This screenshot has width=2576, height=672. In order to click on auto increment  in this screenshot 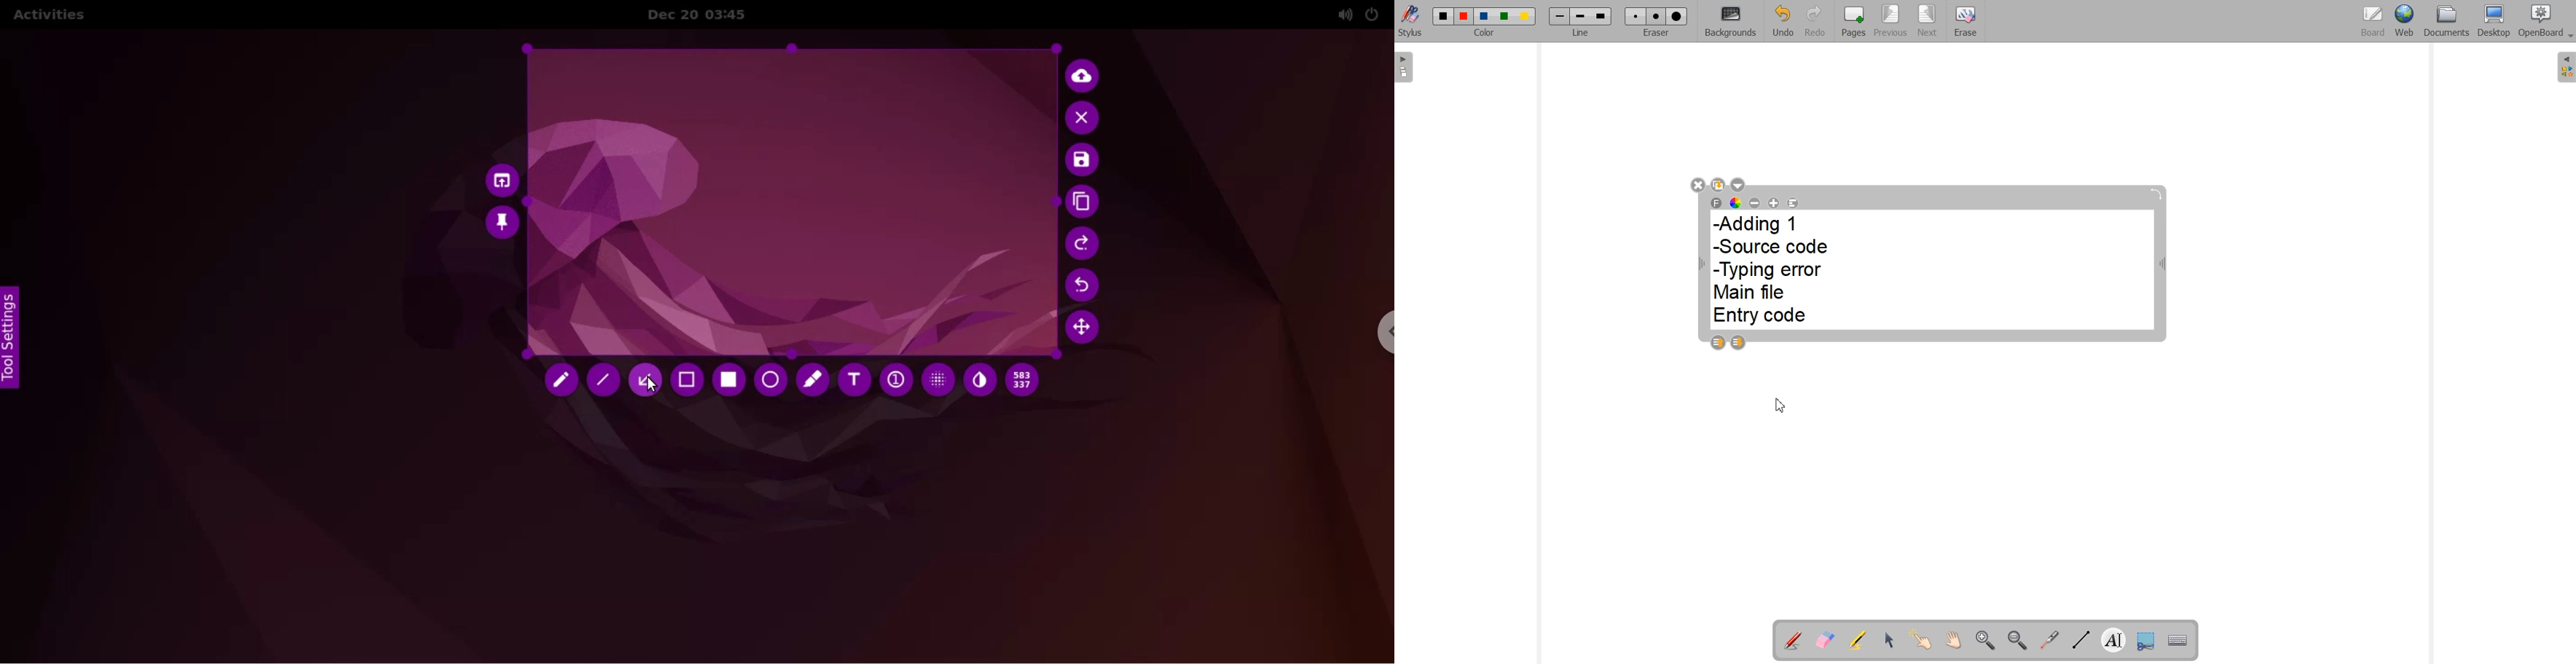, I will do `click(895, 382)`.